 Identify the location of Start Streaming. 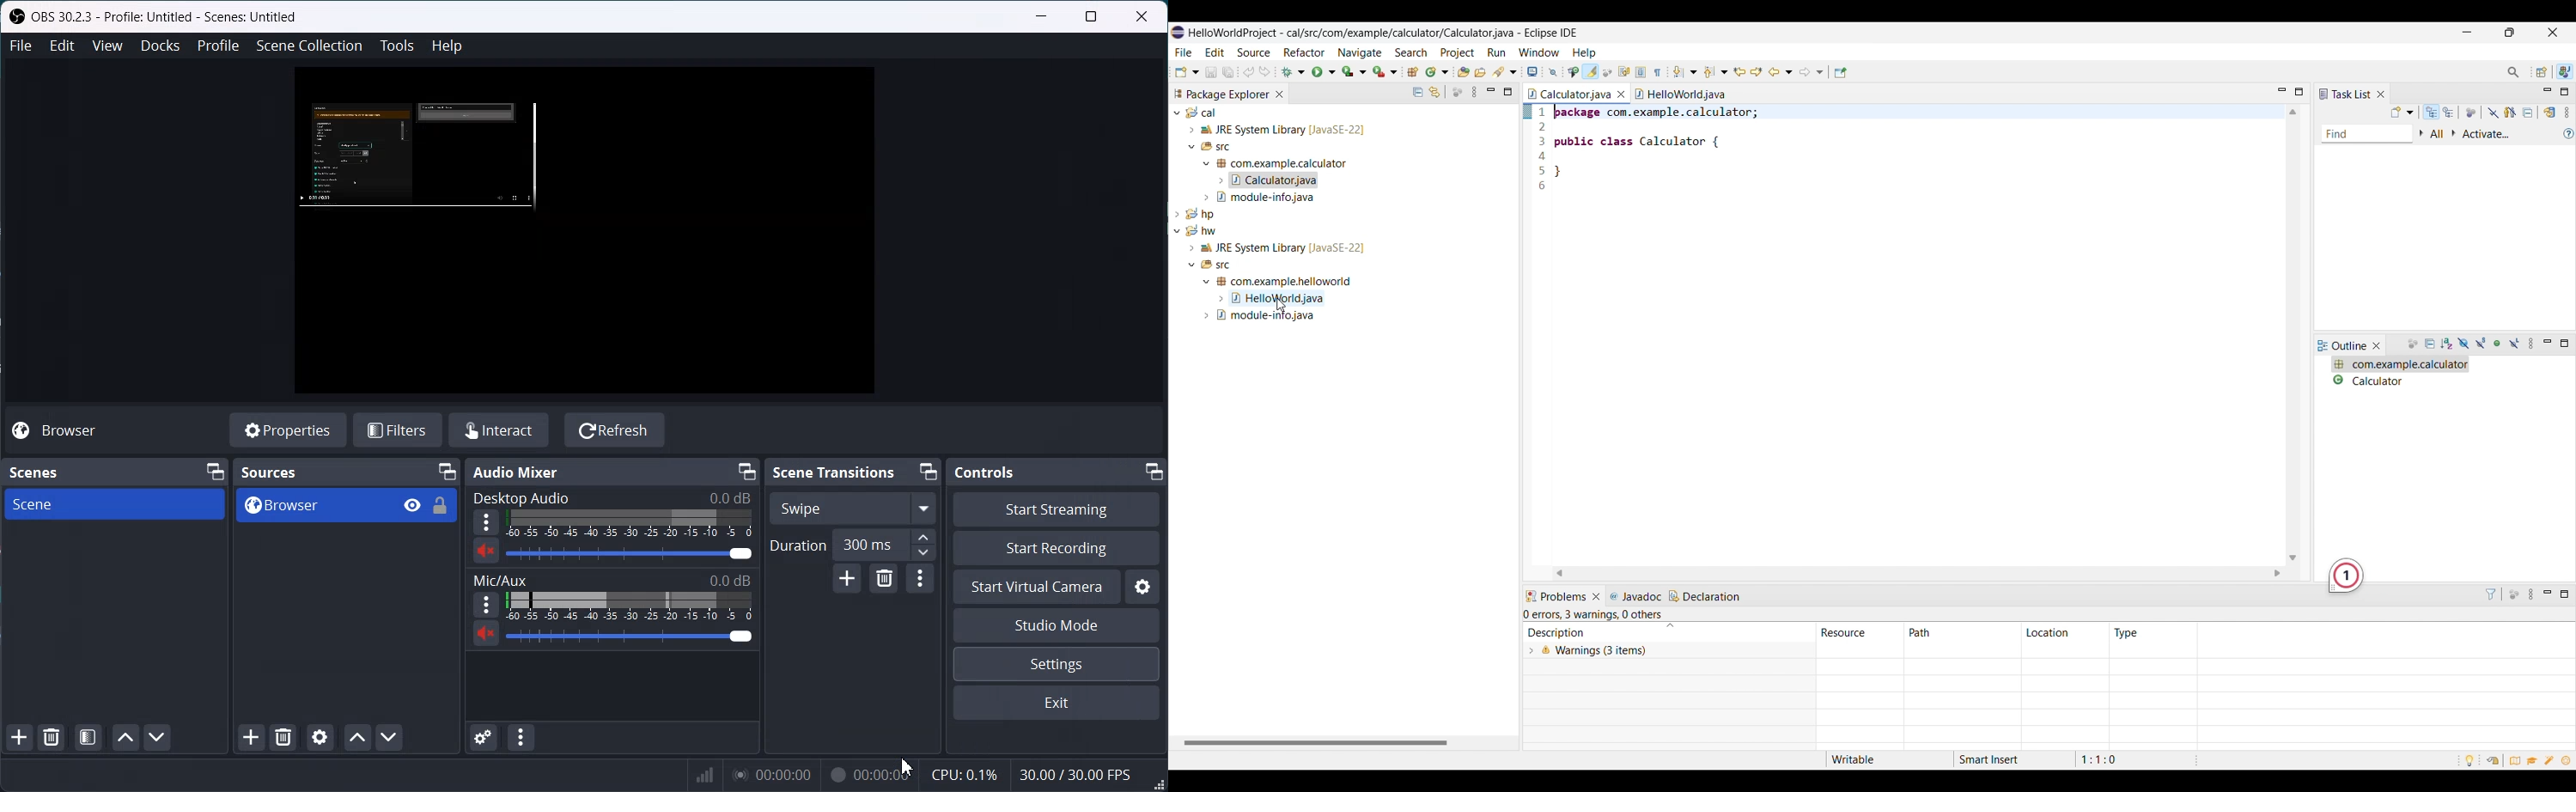
(1057, 509).